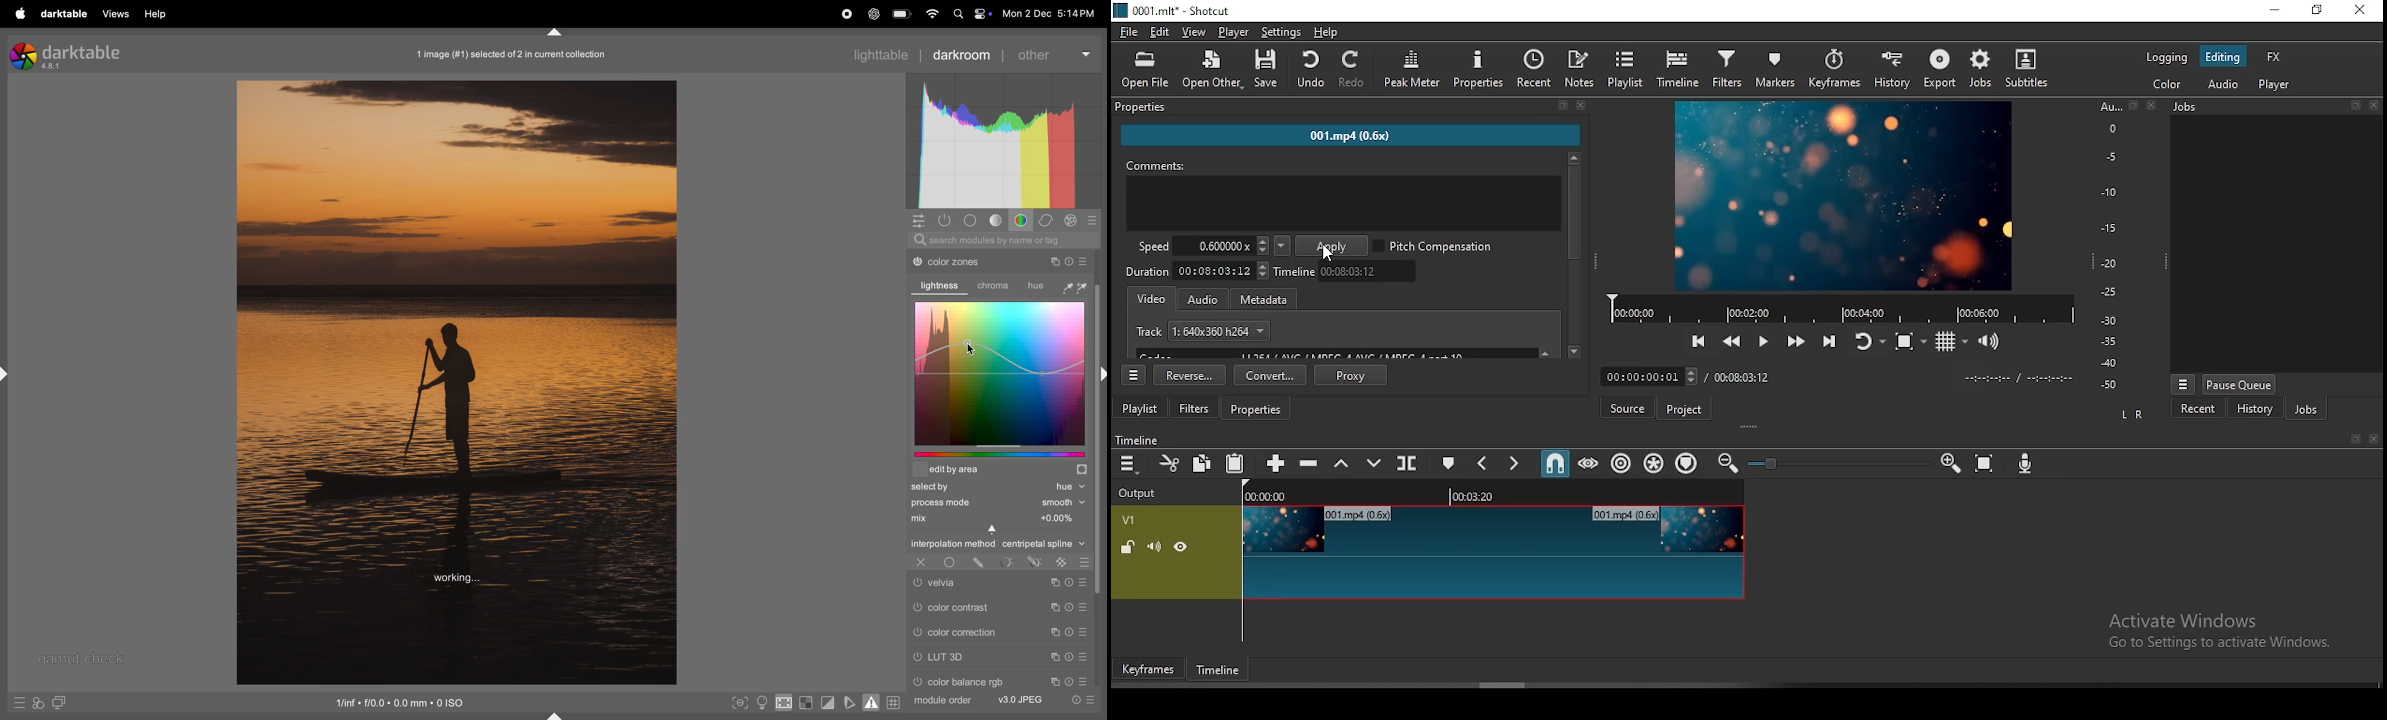 This screenshot has height=728, width=2408. Describe the element at coordinates (970, 221) in the screenshot. I see `` at that location.